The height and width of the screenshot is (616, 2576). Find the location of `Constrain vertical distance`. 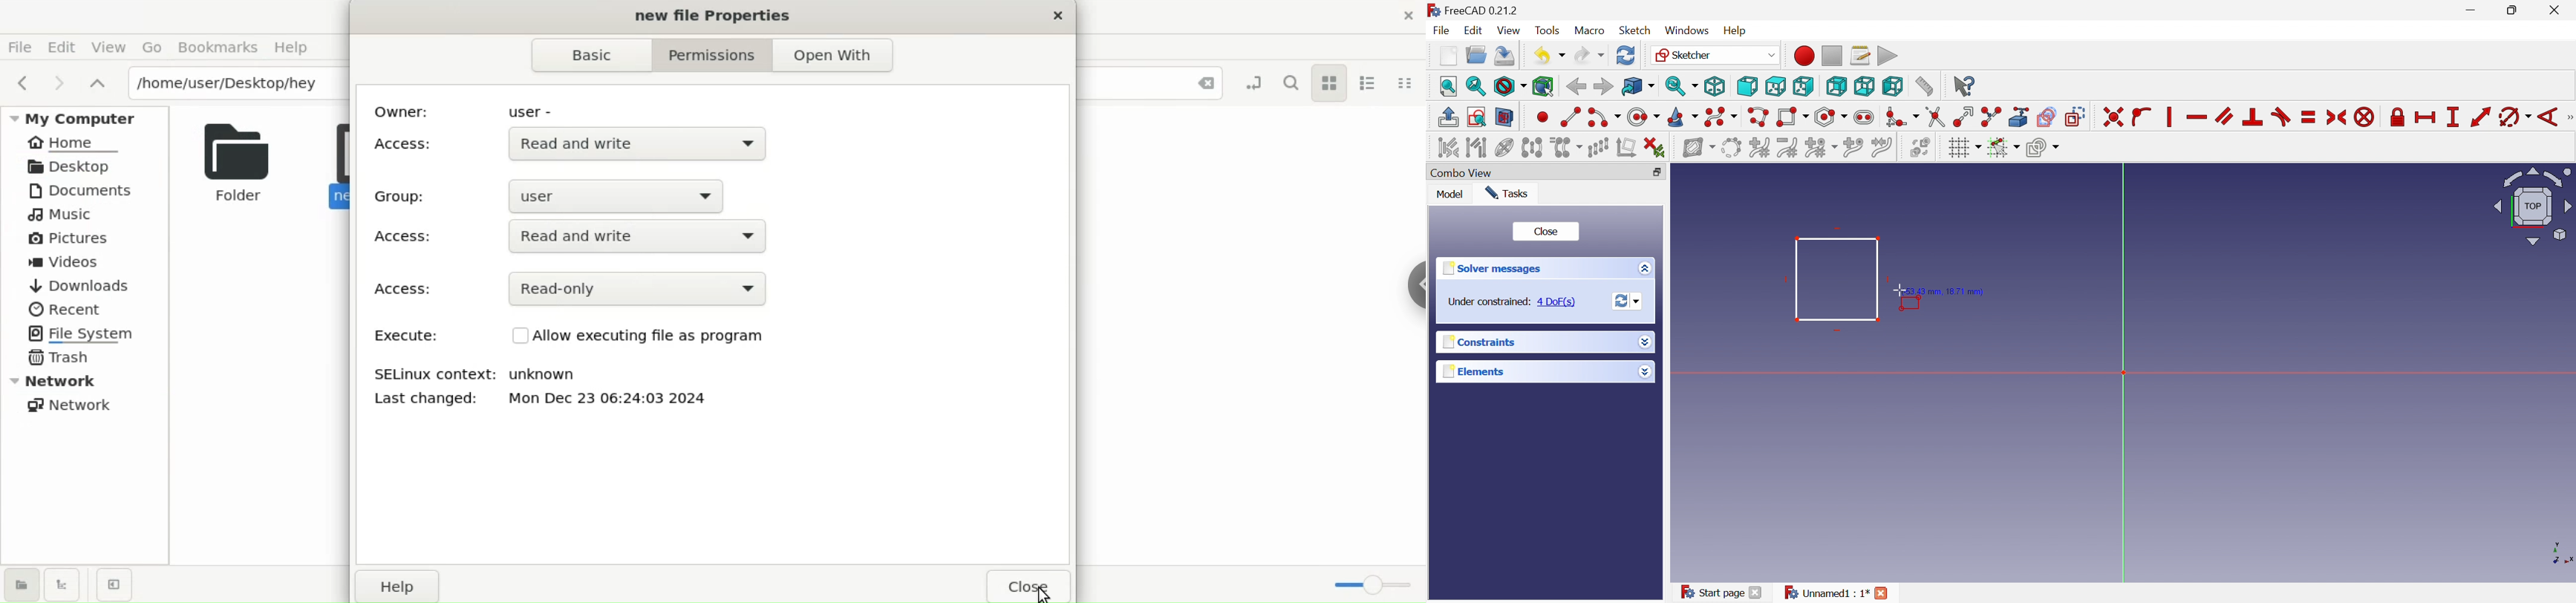

Constrain vertical distance is located at coordinates (2452, 117).